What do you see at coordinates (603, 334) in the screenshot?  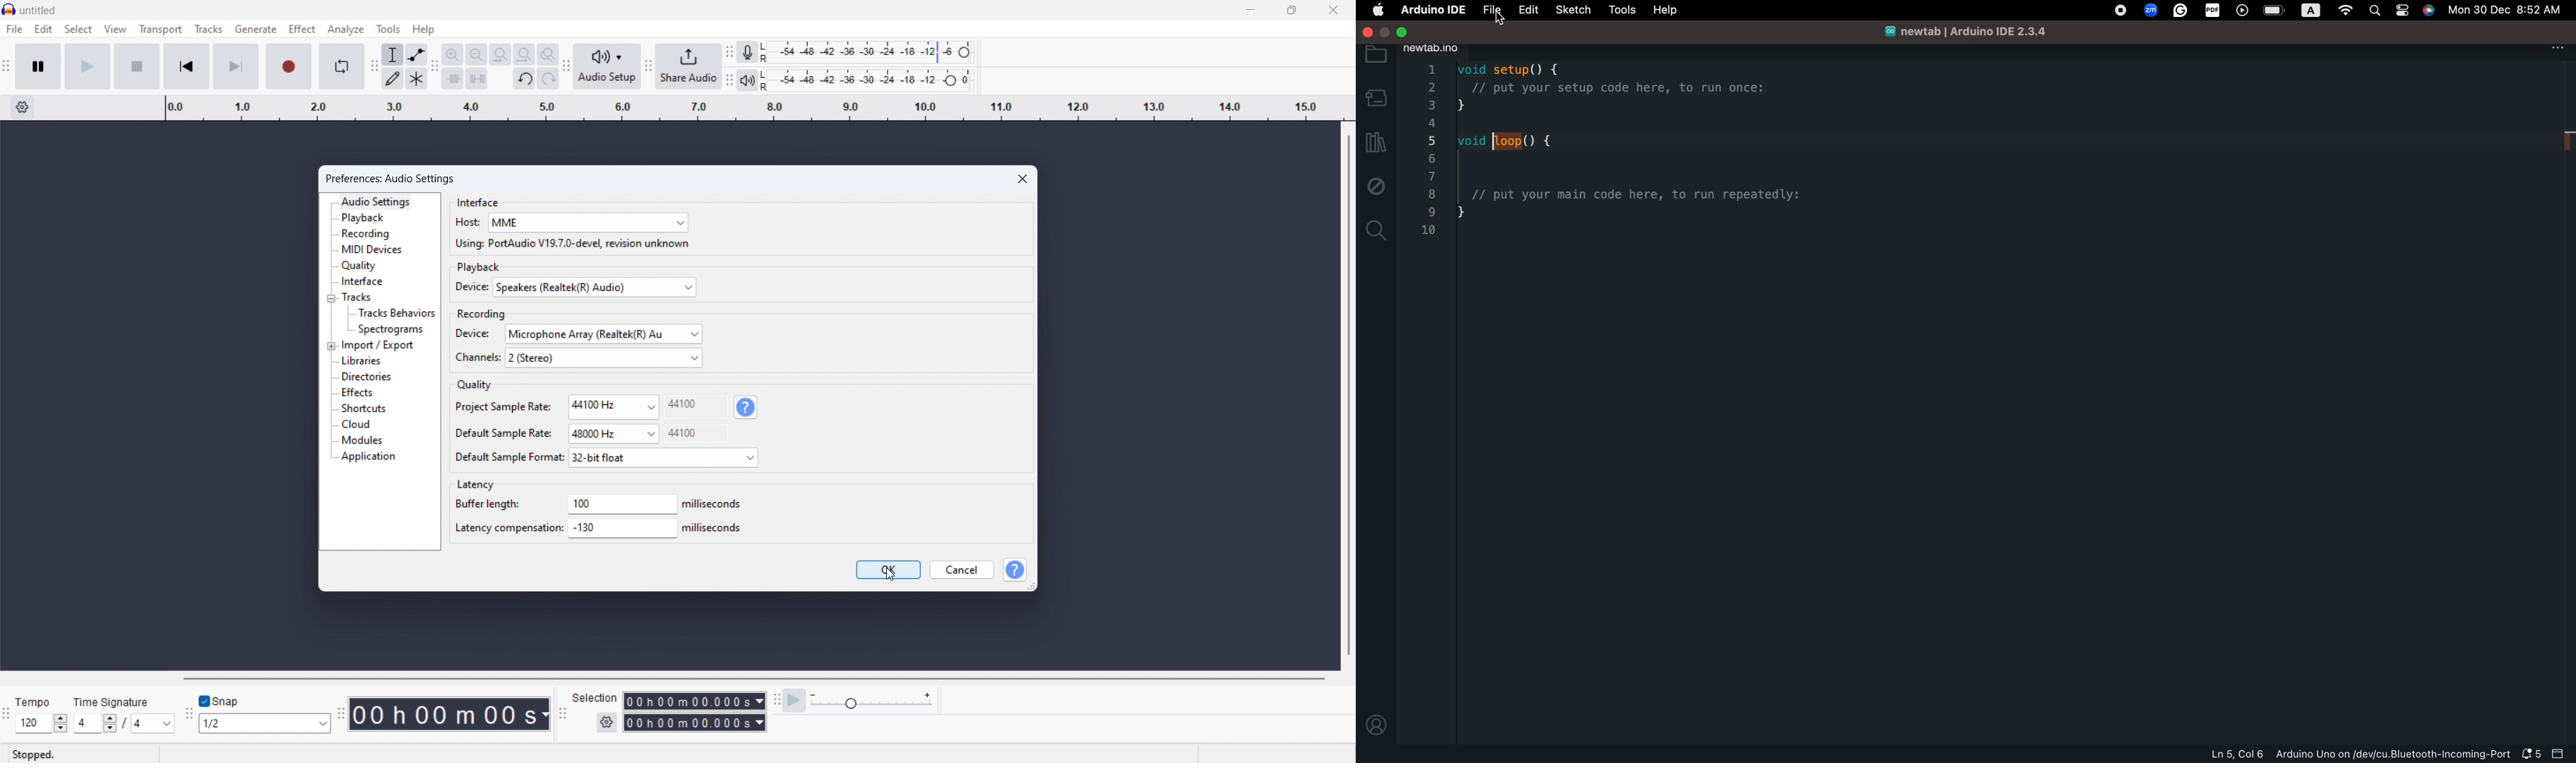 I see `recording device` at bounding box center [603, 334].